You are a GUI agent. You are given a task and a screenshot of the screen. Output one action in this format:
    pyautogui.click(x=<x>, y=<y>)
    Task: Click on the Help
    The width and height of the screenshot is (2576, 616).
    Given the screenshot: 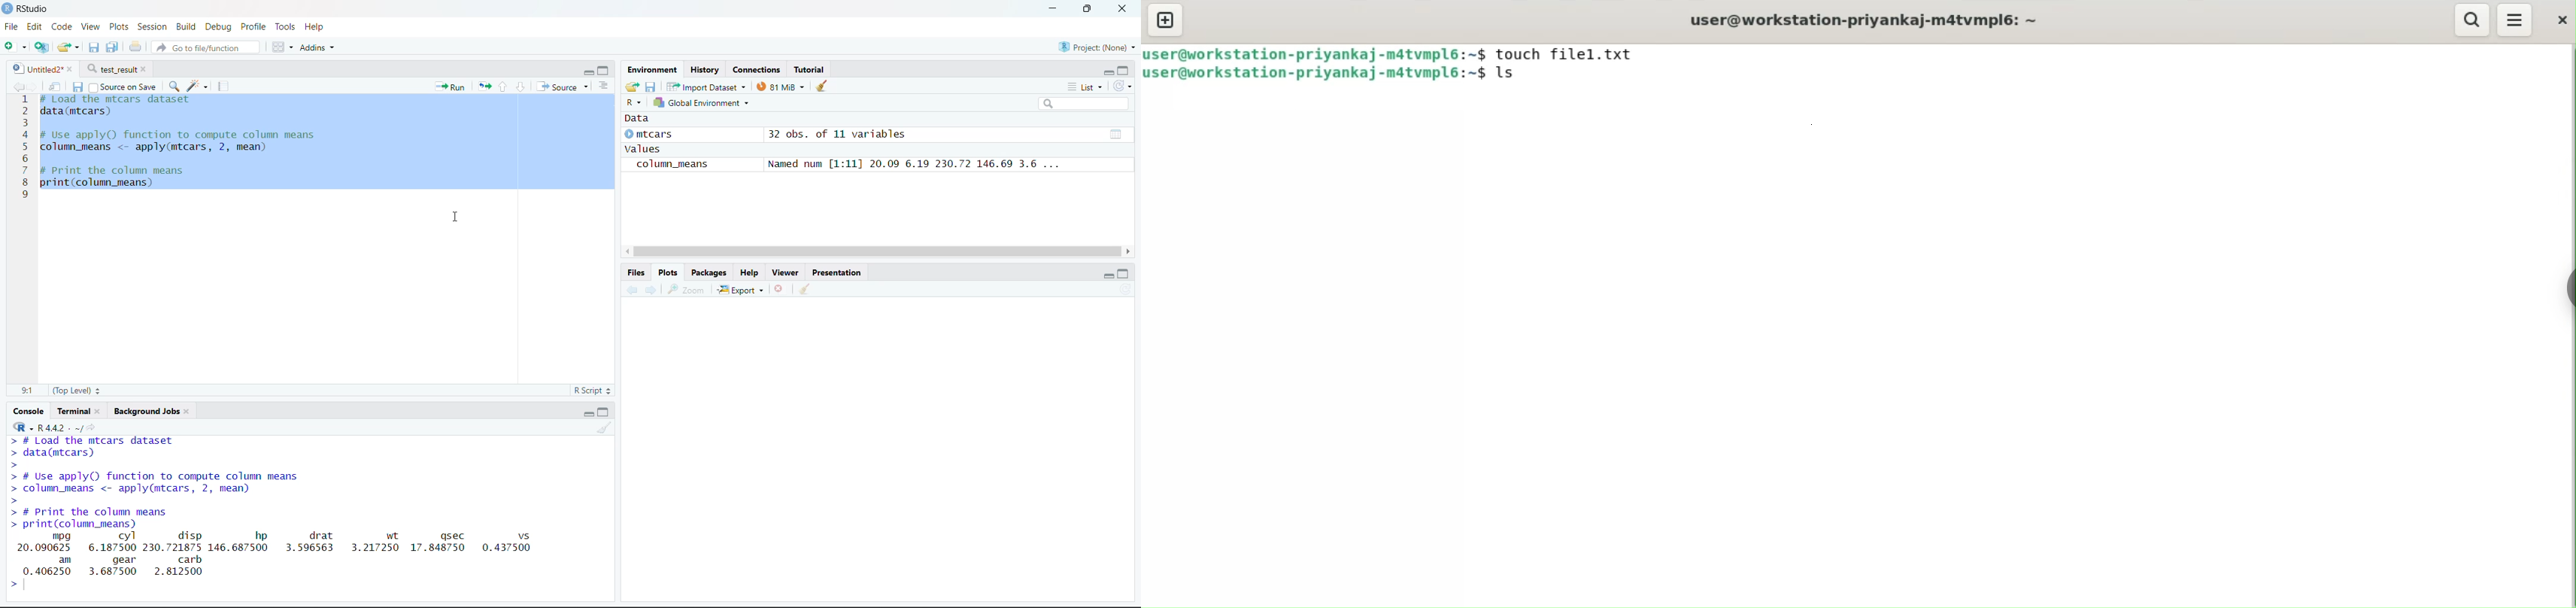 What is the action you would take?
    pyautogui.click(x=750, y=271)
    